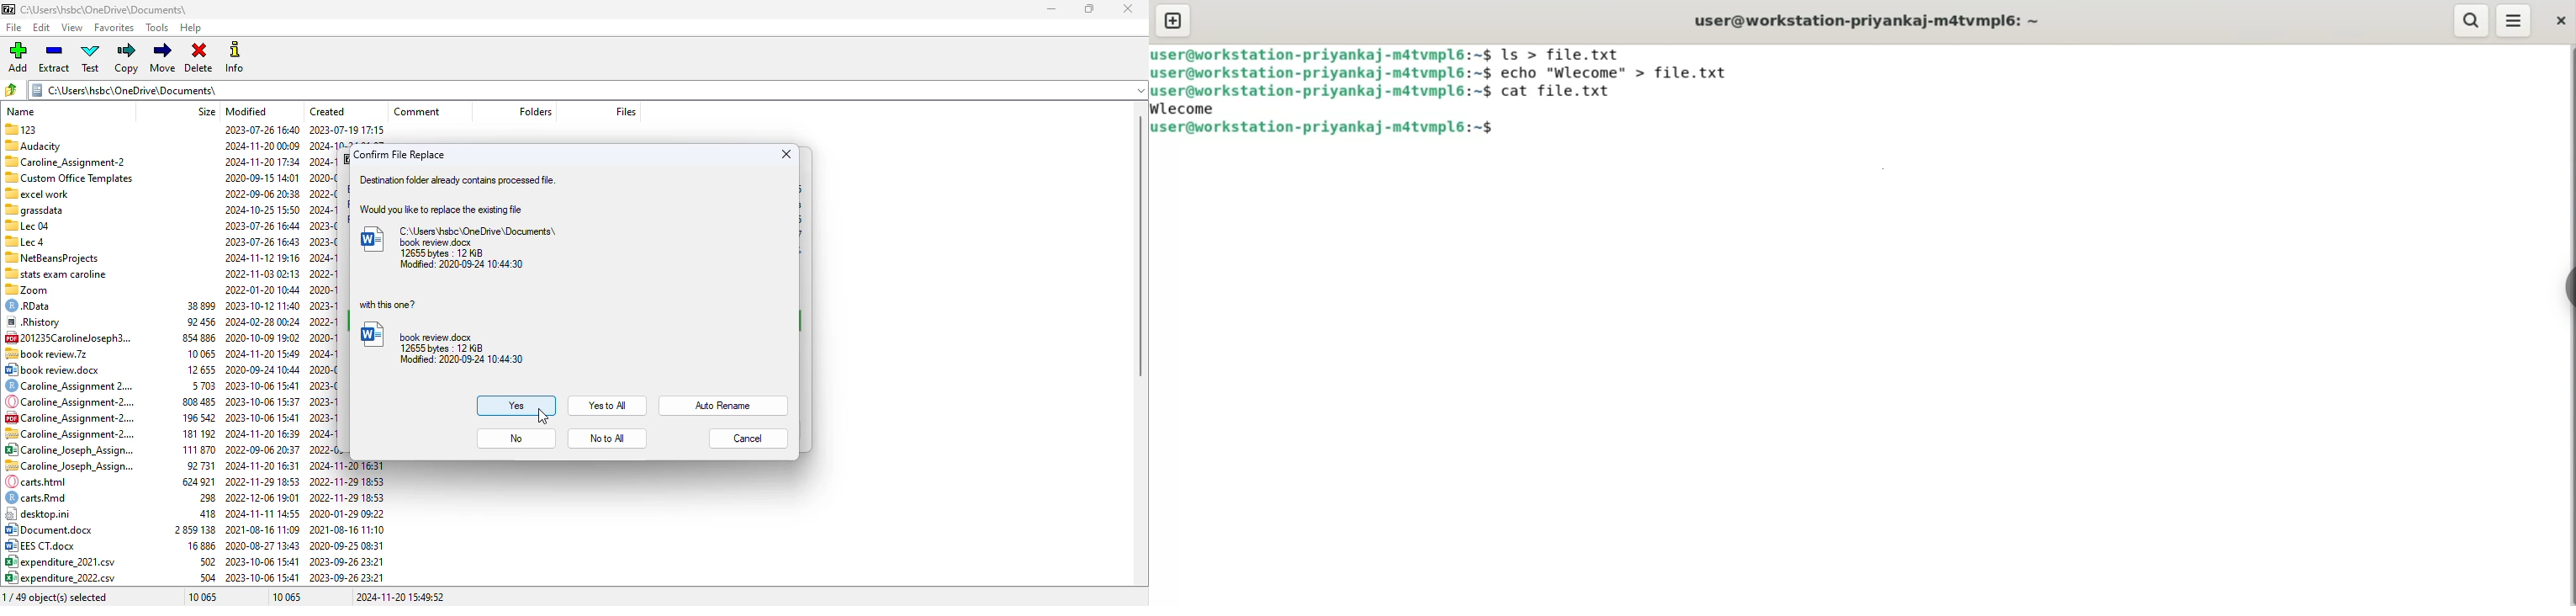  What do you see at coordinates (587, 89) in the screenshot?
I see `current folder` at bounding box center [587, 89].